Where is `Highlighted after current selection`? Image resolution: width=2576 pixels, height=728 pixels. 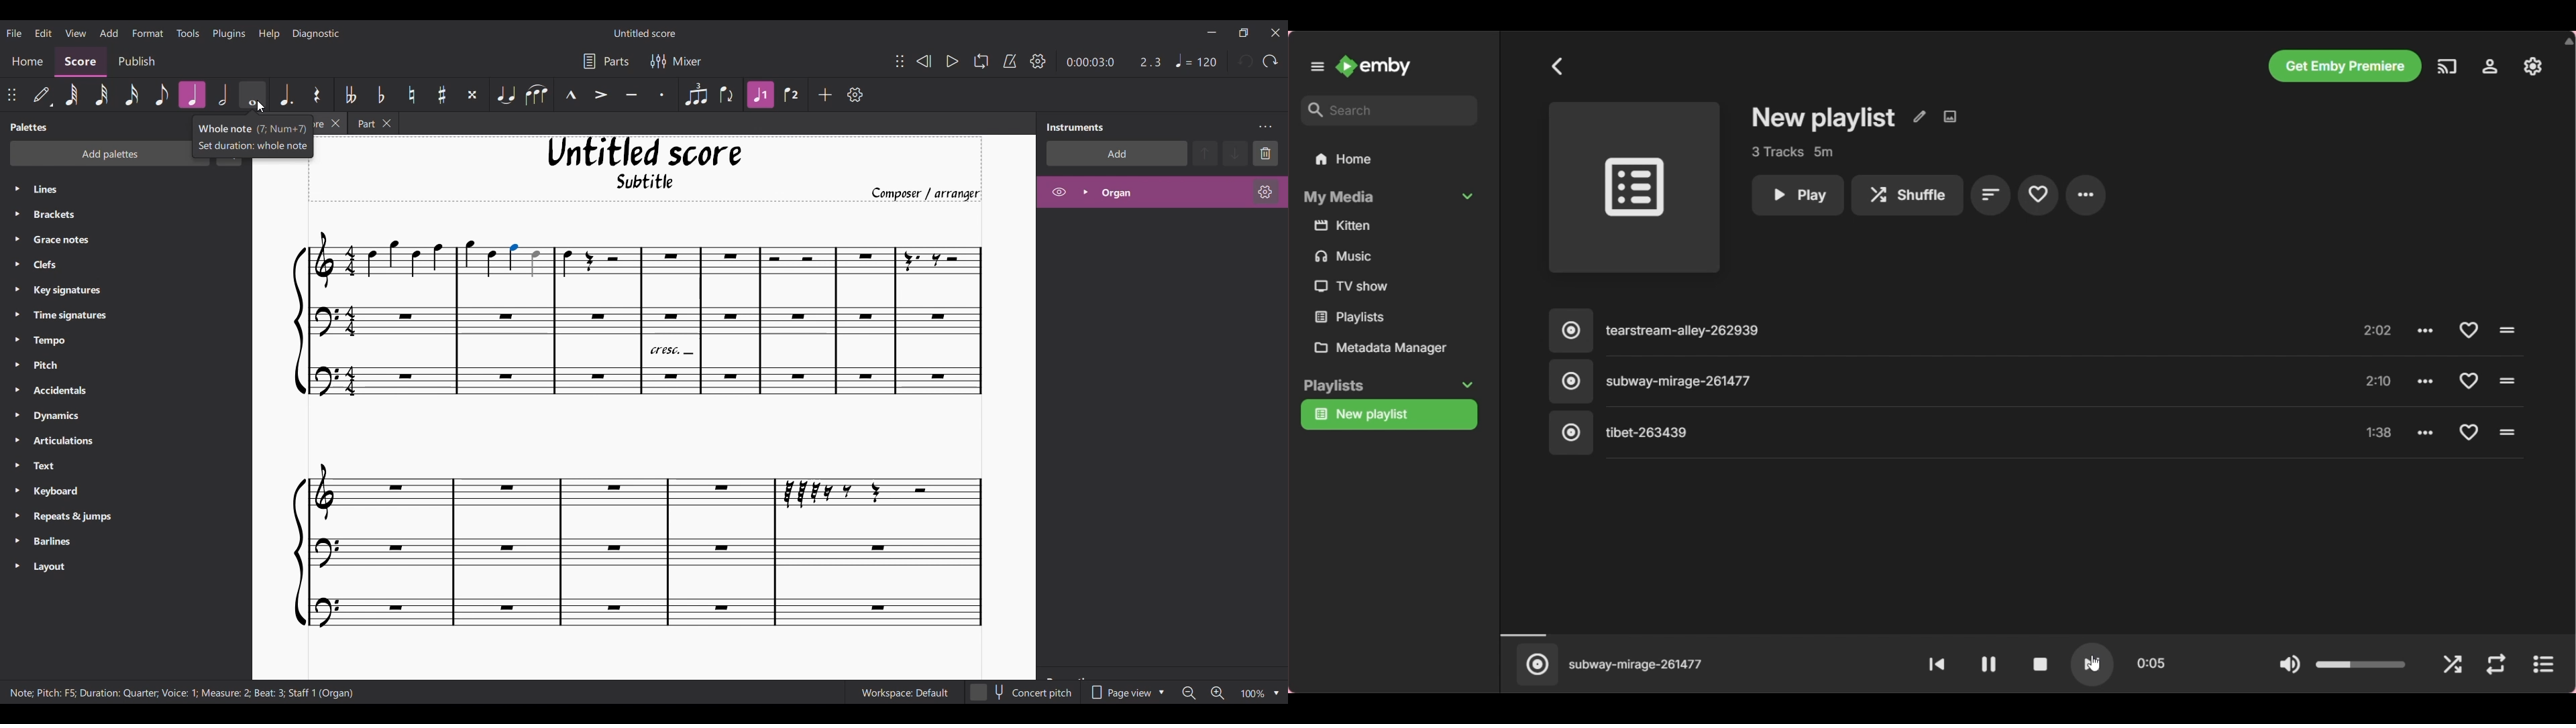 Highlighted after current selection is located at coordinates (193, 95).